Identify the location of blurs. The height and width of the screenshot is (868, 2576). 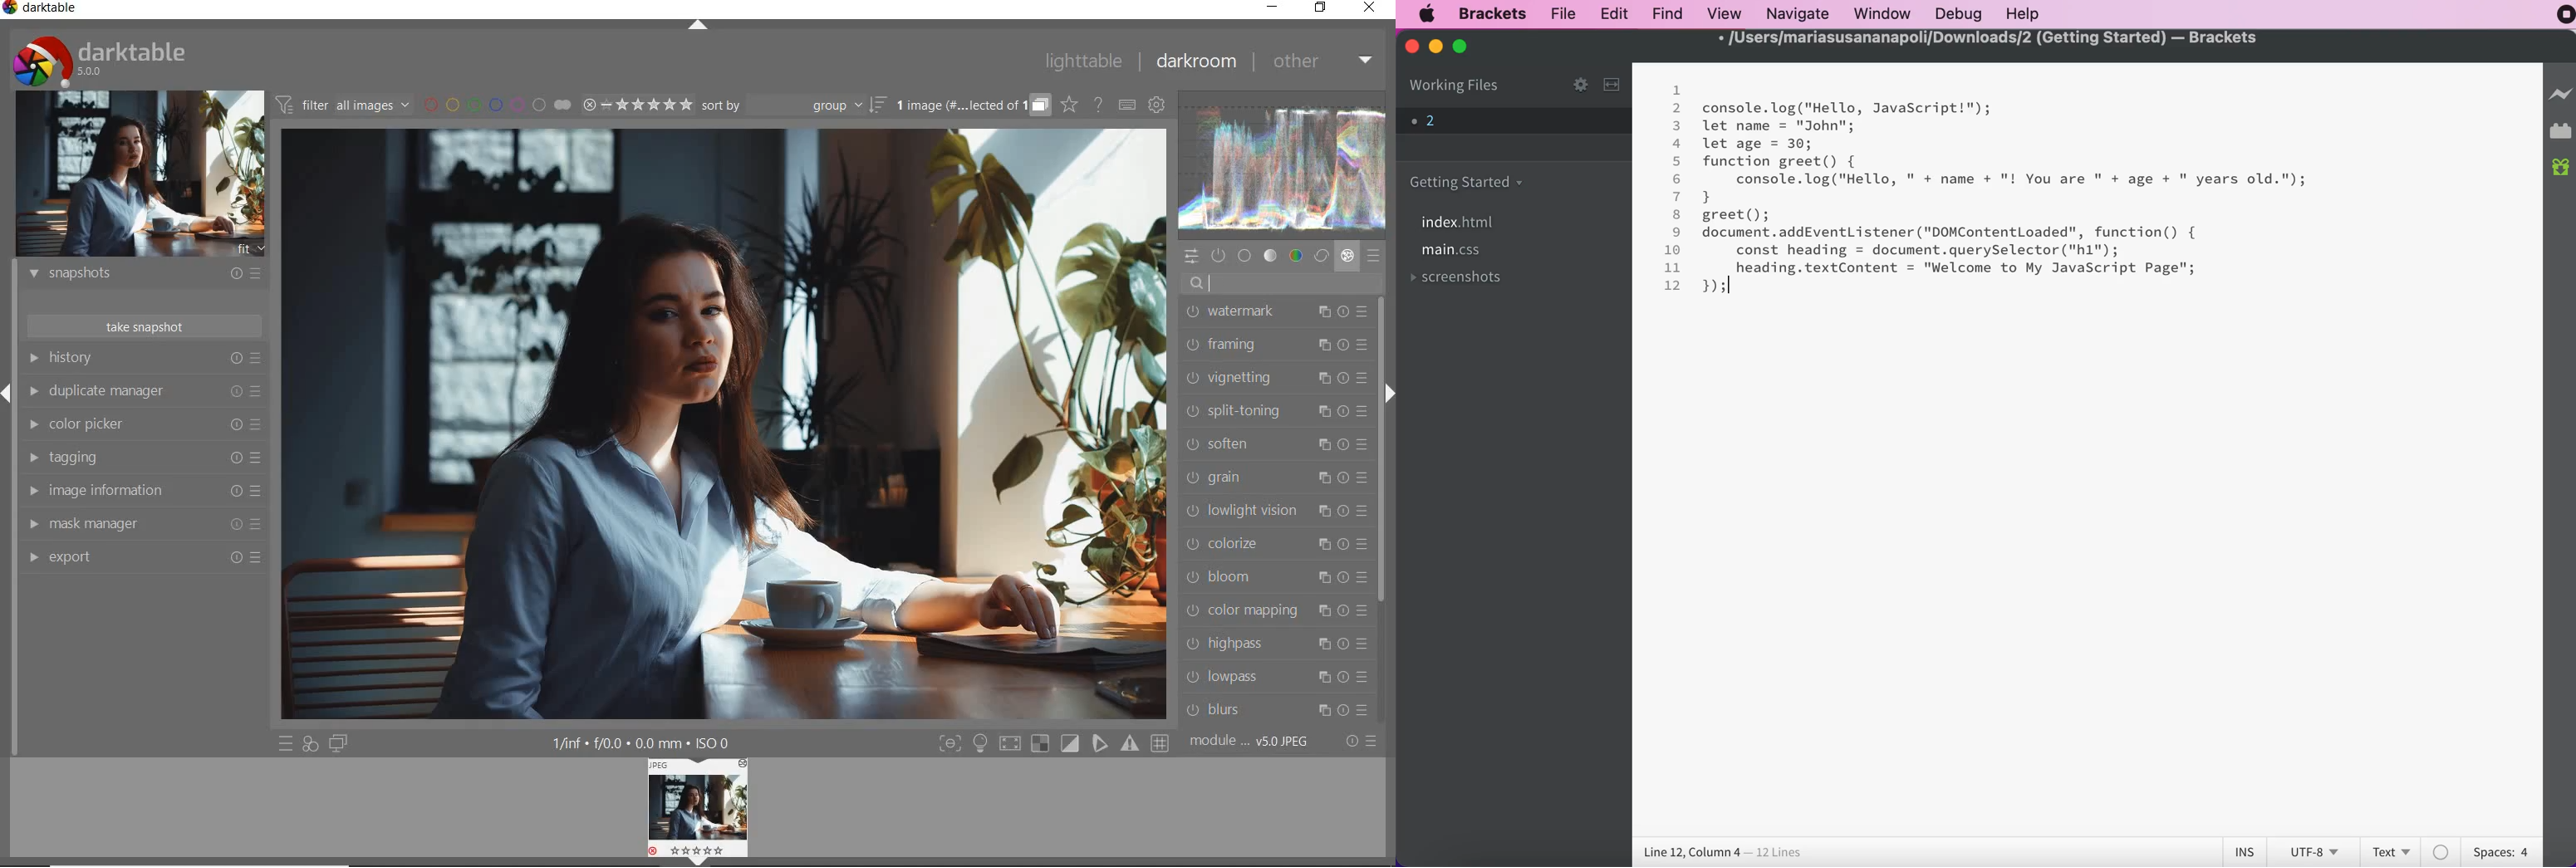
(1280, 709).